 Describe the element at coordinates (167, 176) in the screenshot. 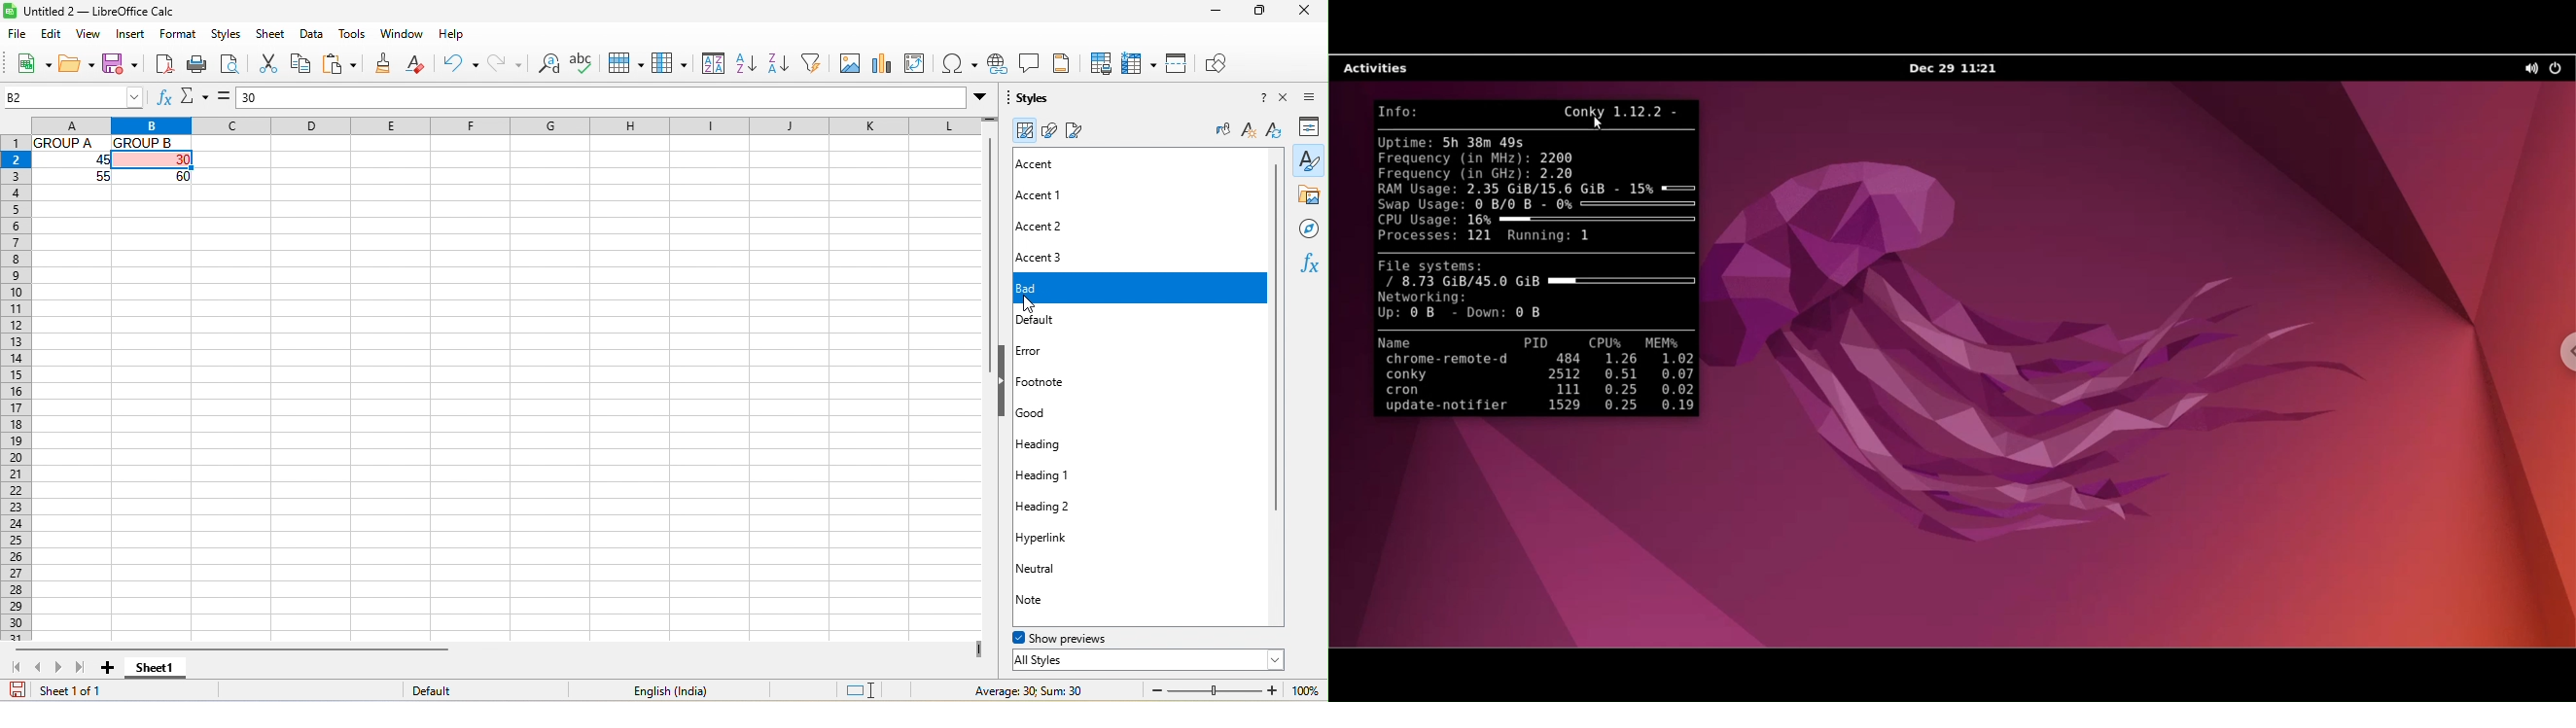

I see `60` at that location.